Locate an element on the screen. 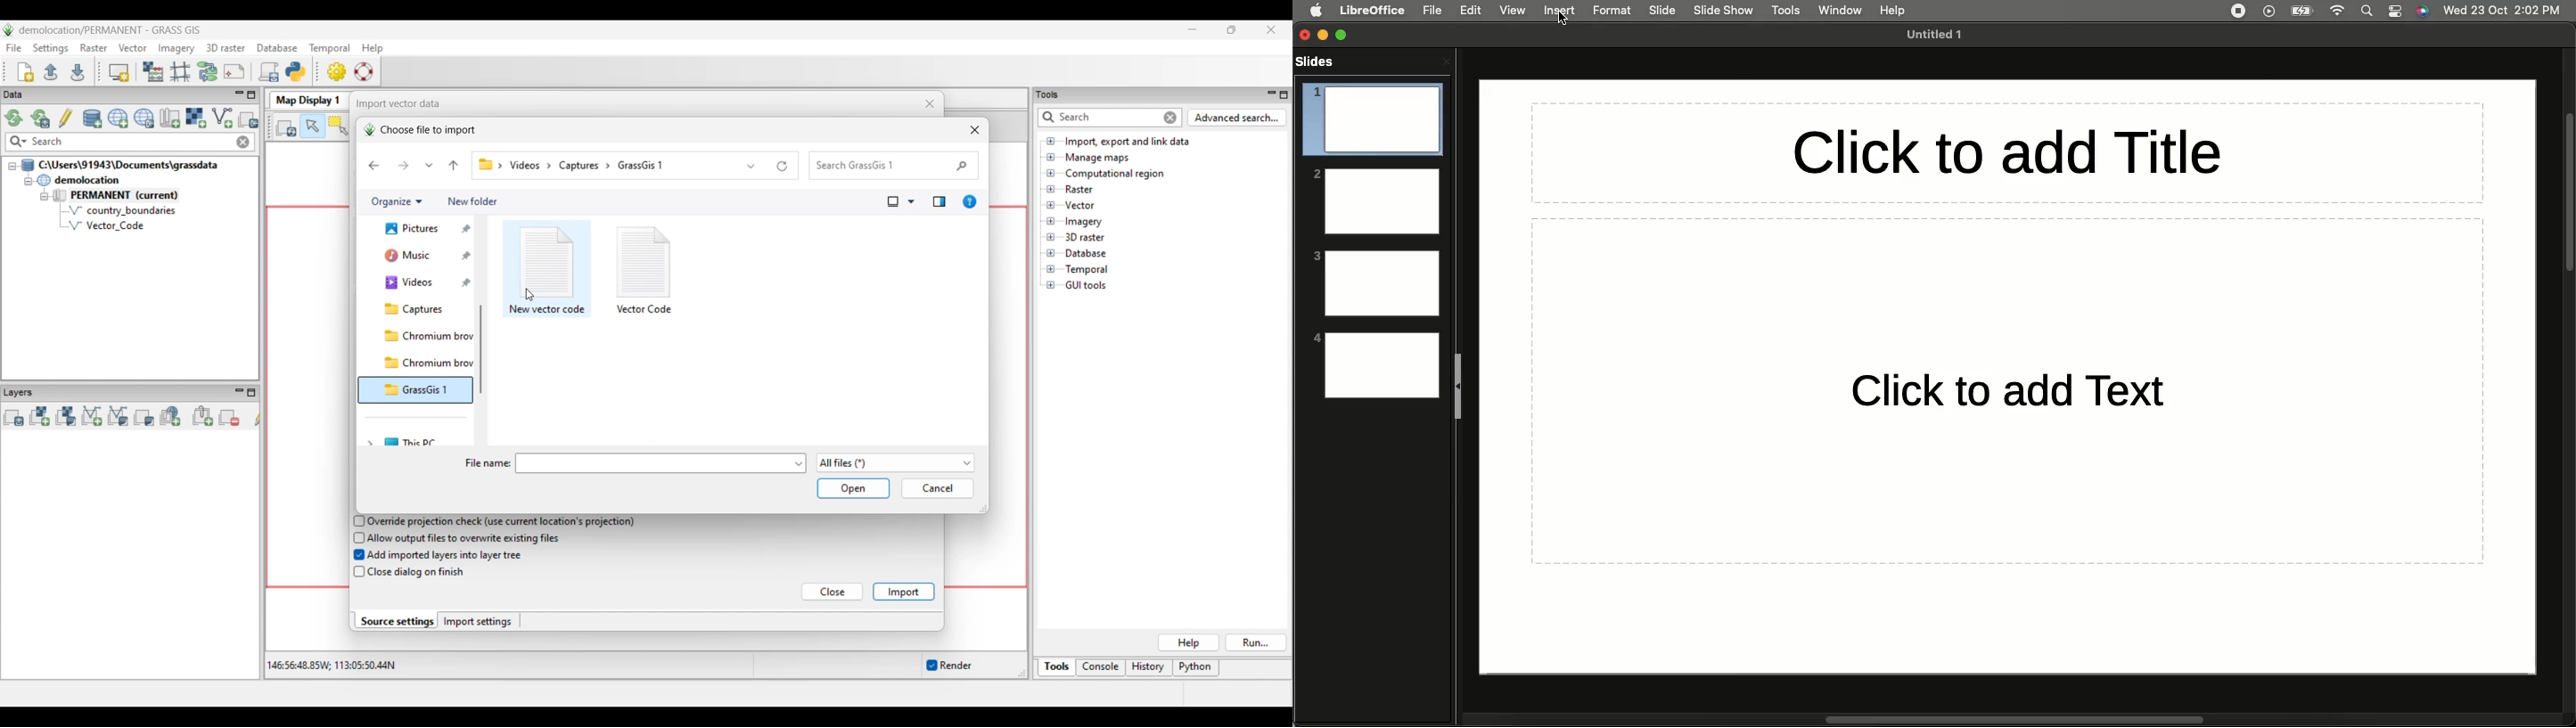  Format is located at coordinates (1612, 10).